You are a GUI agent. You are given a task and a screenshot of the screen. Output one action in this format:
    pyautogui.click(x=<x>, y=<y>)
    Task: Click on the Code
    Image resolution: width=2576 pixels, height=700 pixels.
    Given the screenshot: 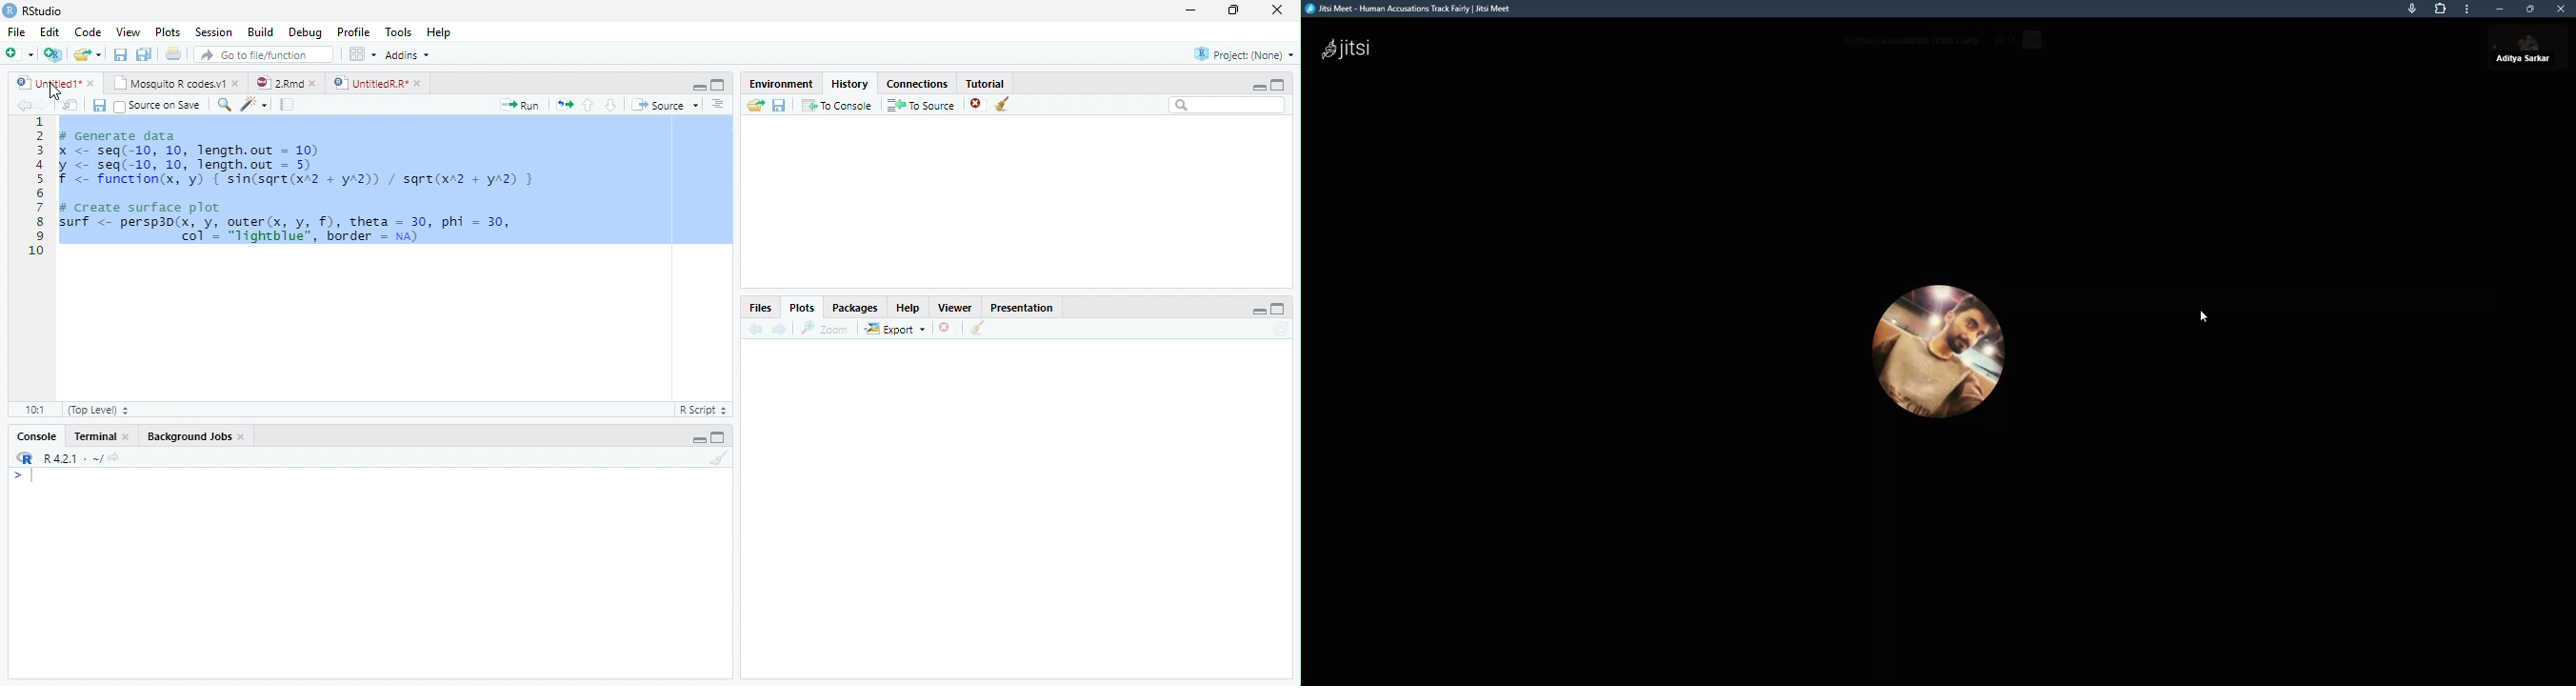 What is the action you would take?
    pyautogui.click(x=87, y=31)
    